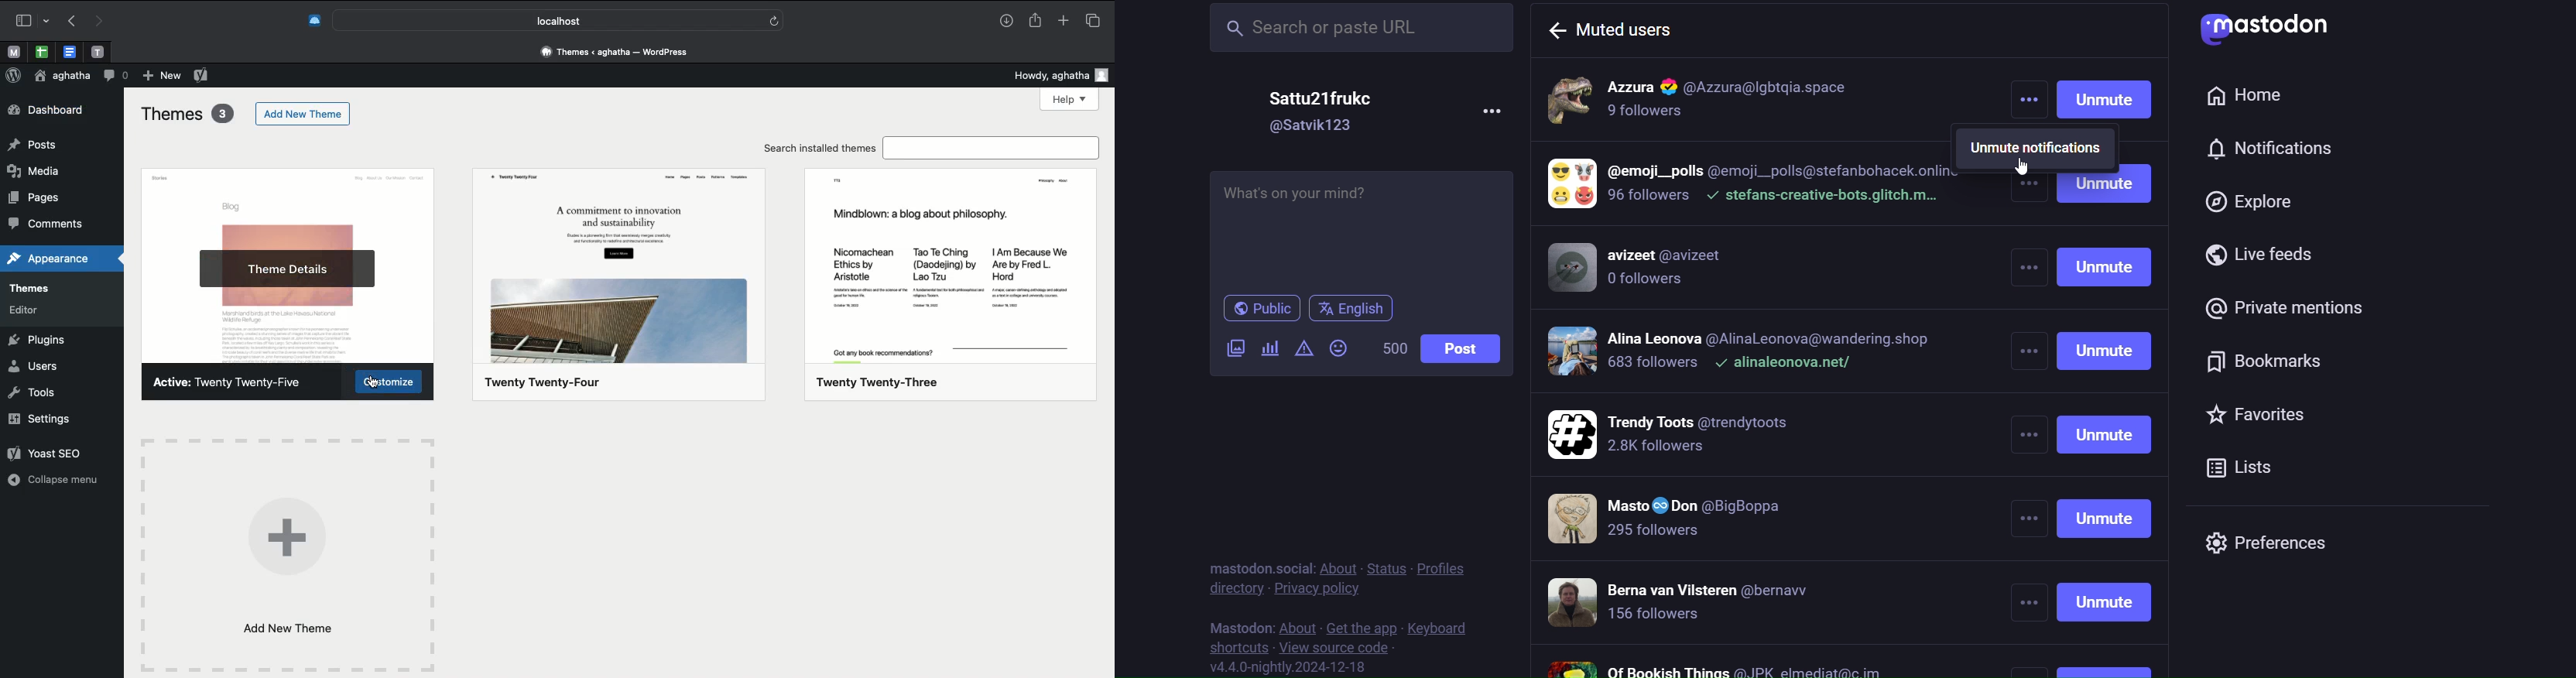  I want to click on unmute, so click(2103, 100).